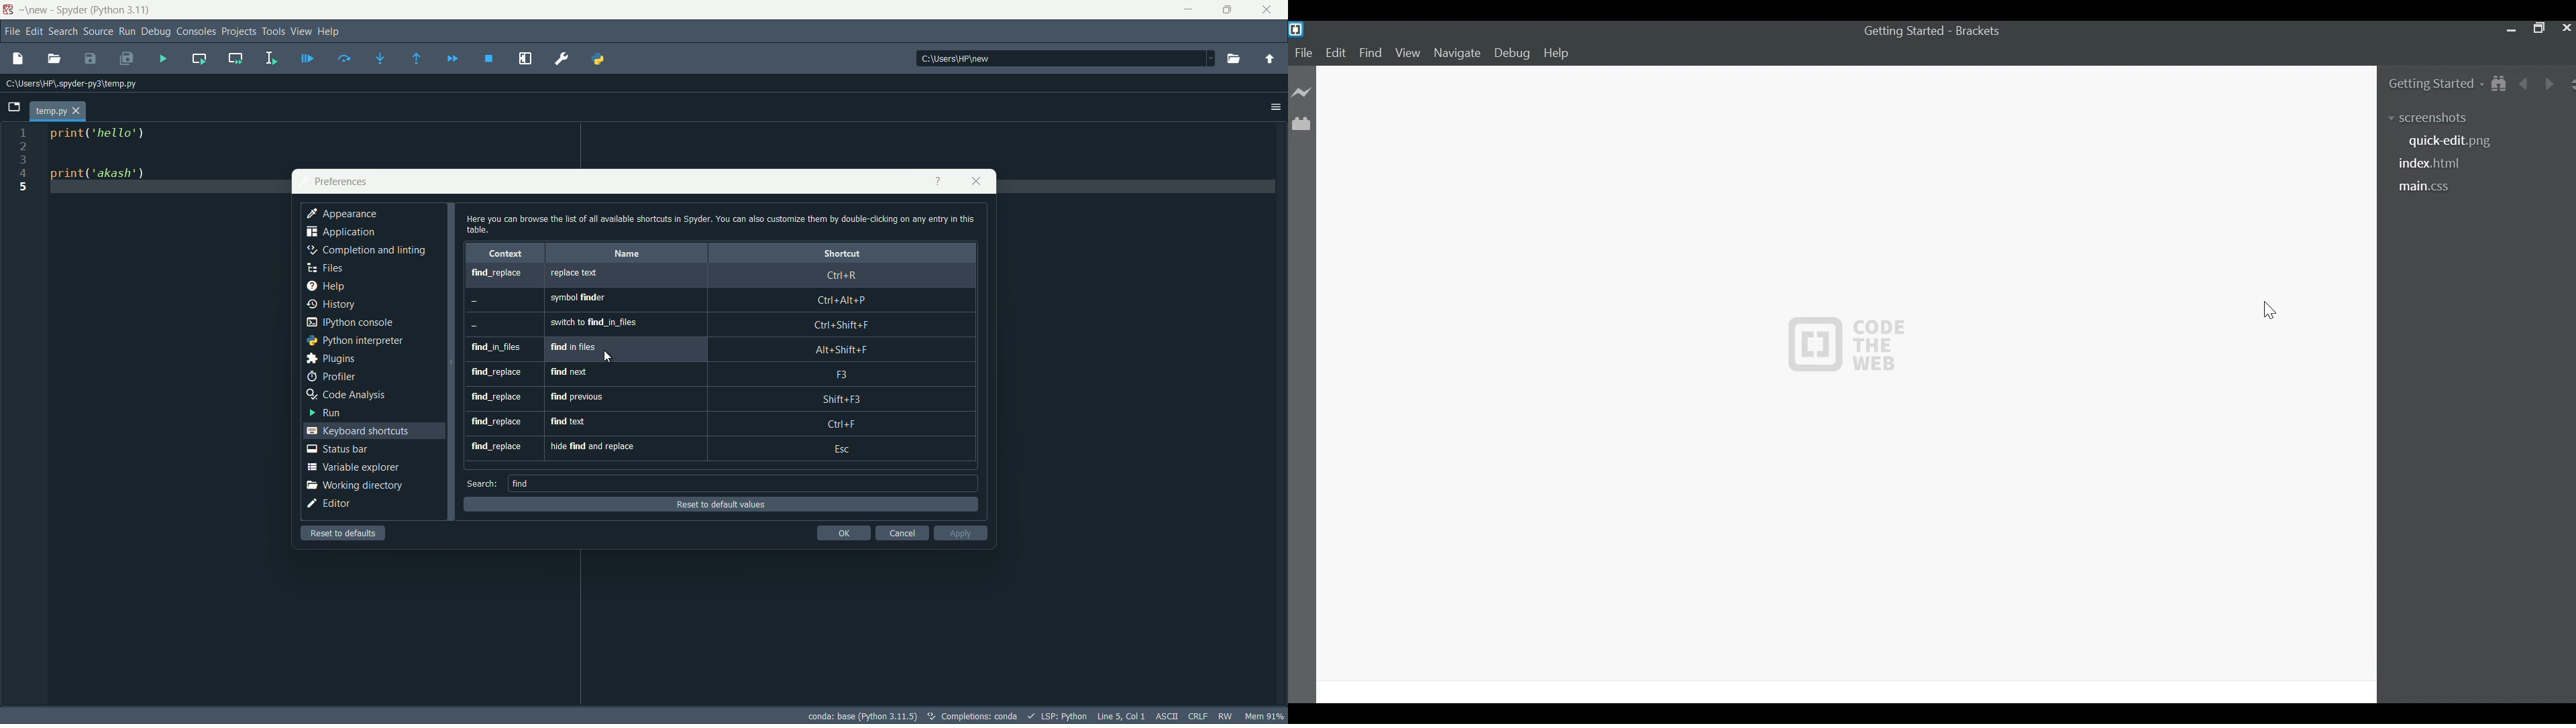 This screenshot has width=2576, height=728. What do you see at coordinates (76, 84) in the screenshot?
I see `c:\users\hp\.spyder-py3\temp.py` at bounding box center [76, 84].